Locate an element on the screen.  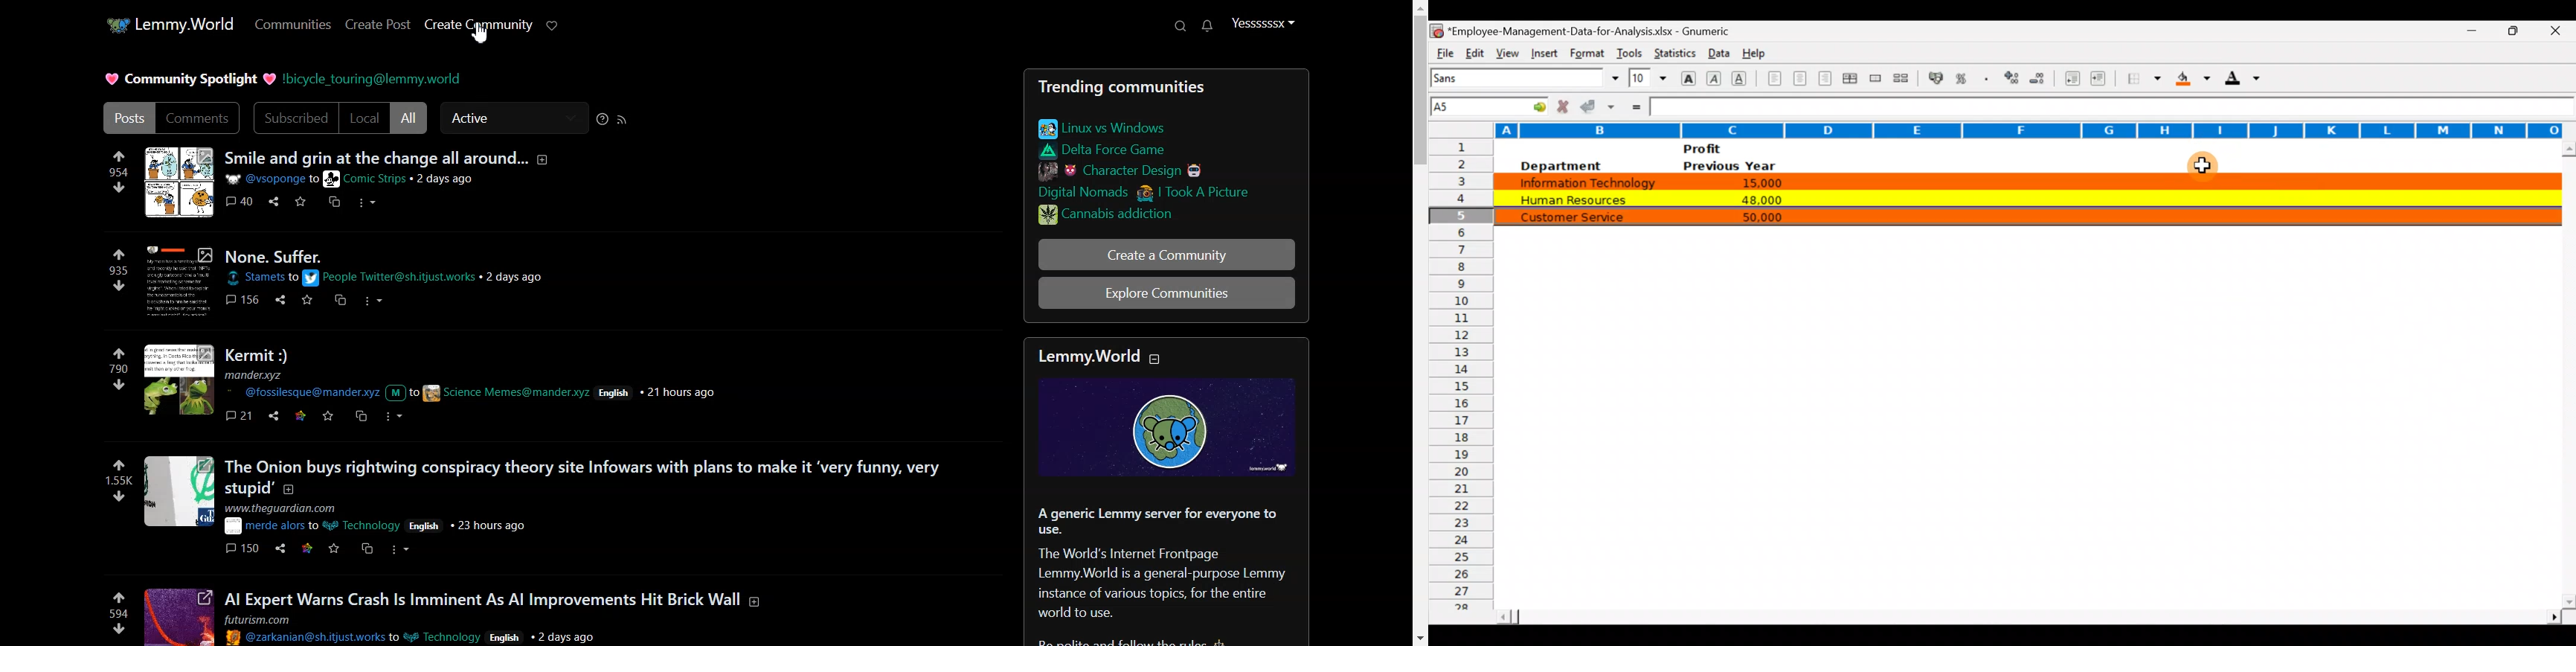
Cursor is located at coordinates (2205, 169).